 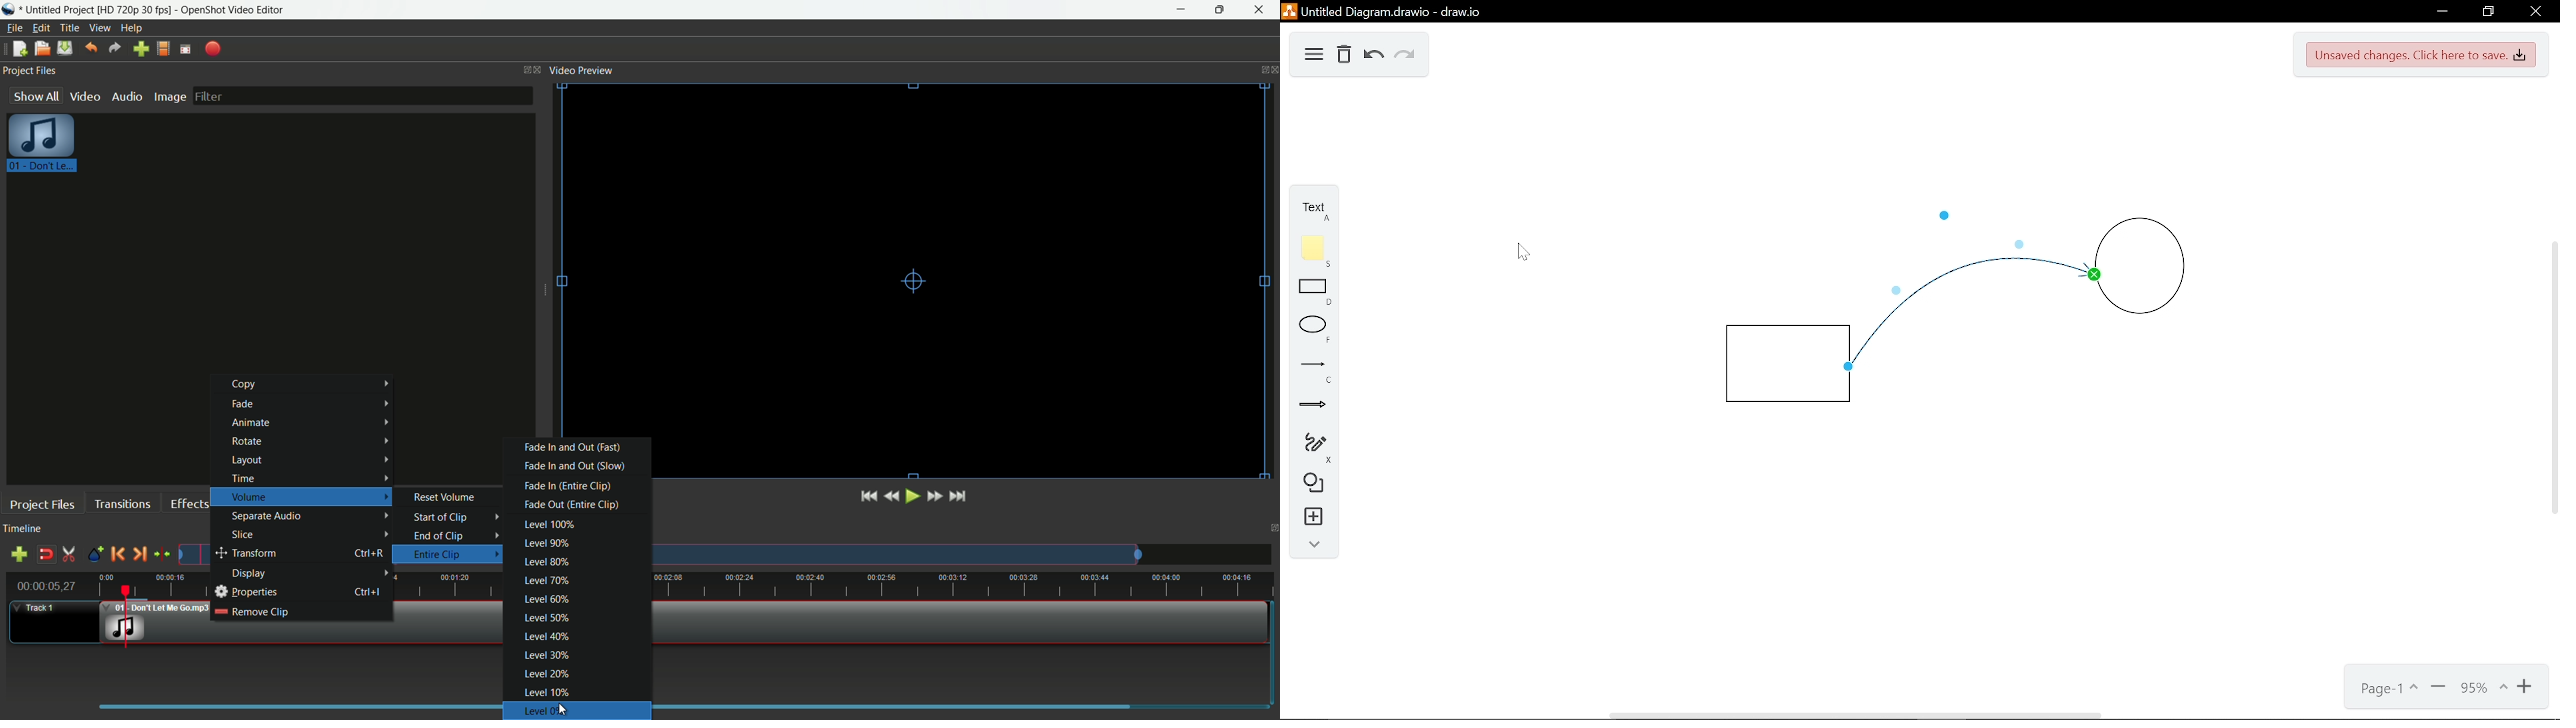 What do you see at coordinates (546, 692) in the screenshot?
I see `level 10%` at bounding box center [546, 692].